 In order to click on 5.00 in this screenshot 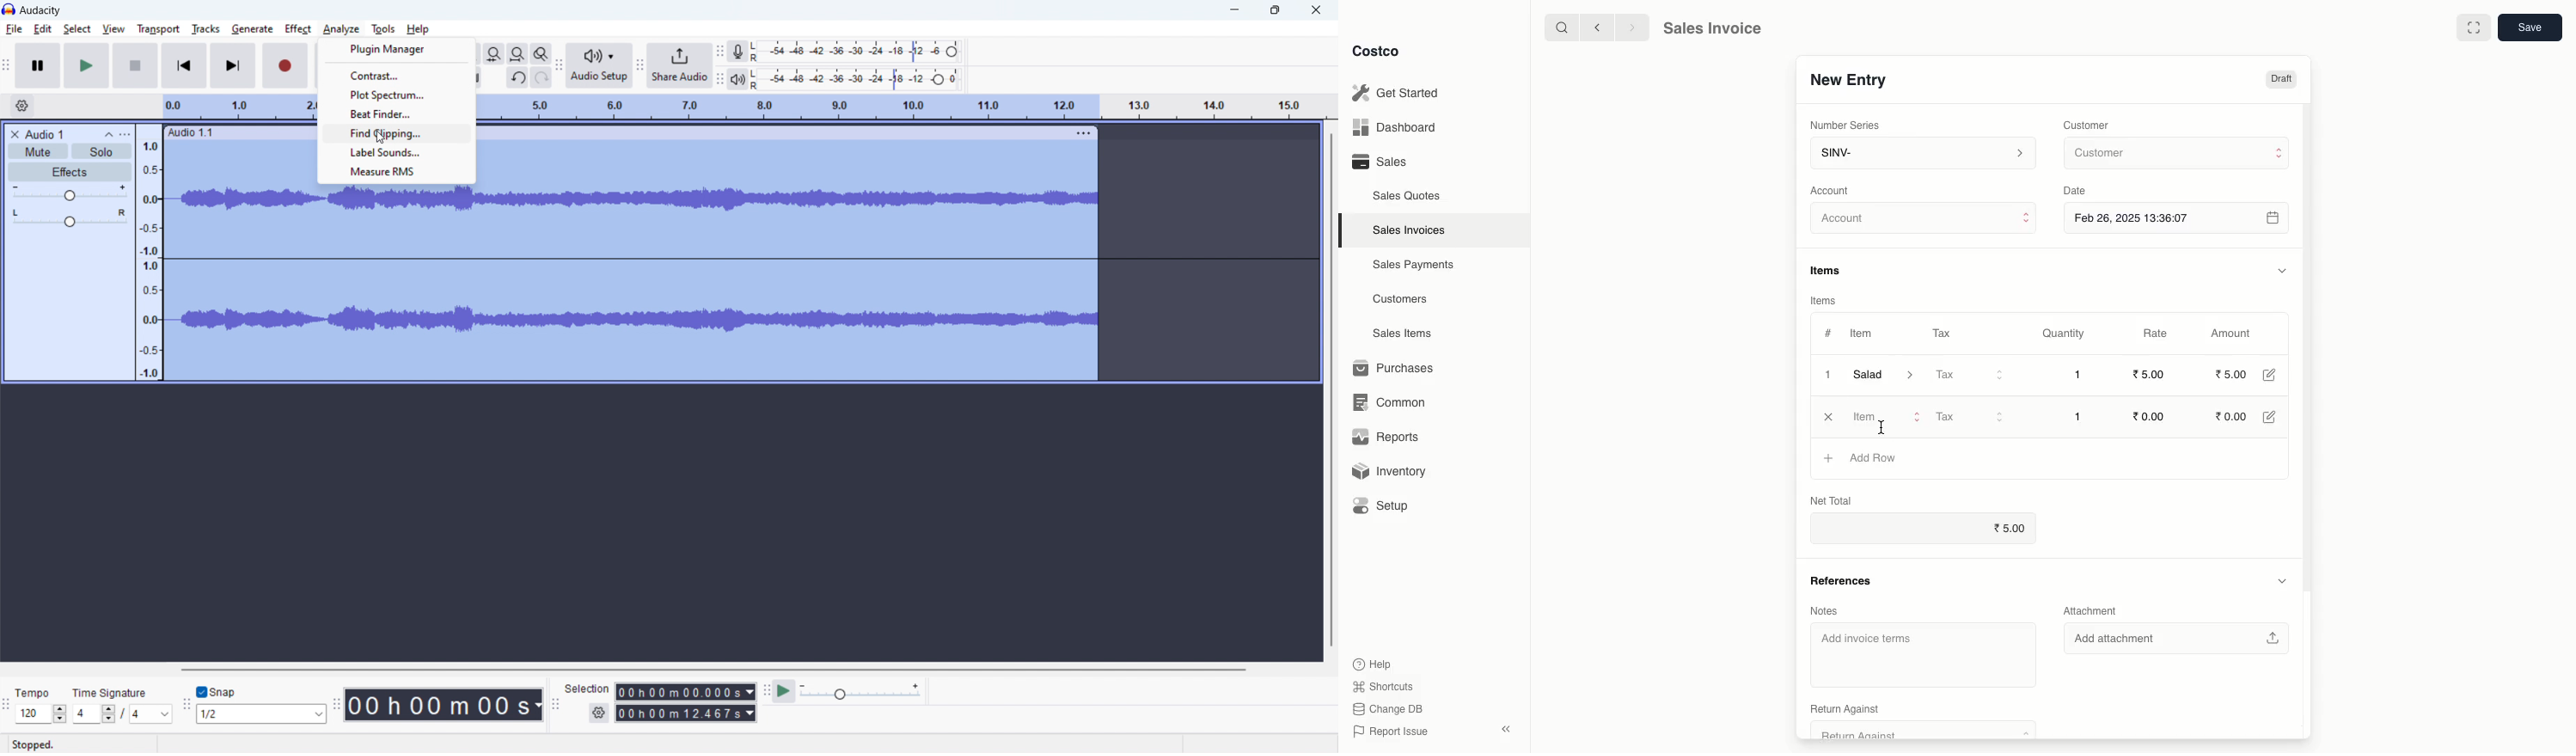, I will do `click(2231, 374)`.